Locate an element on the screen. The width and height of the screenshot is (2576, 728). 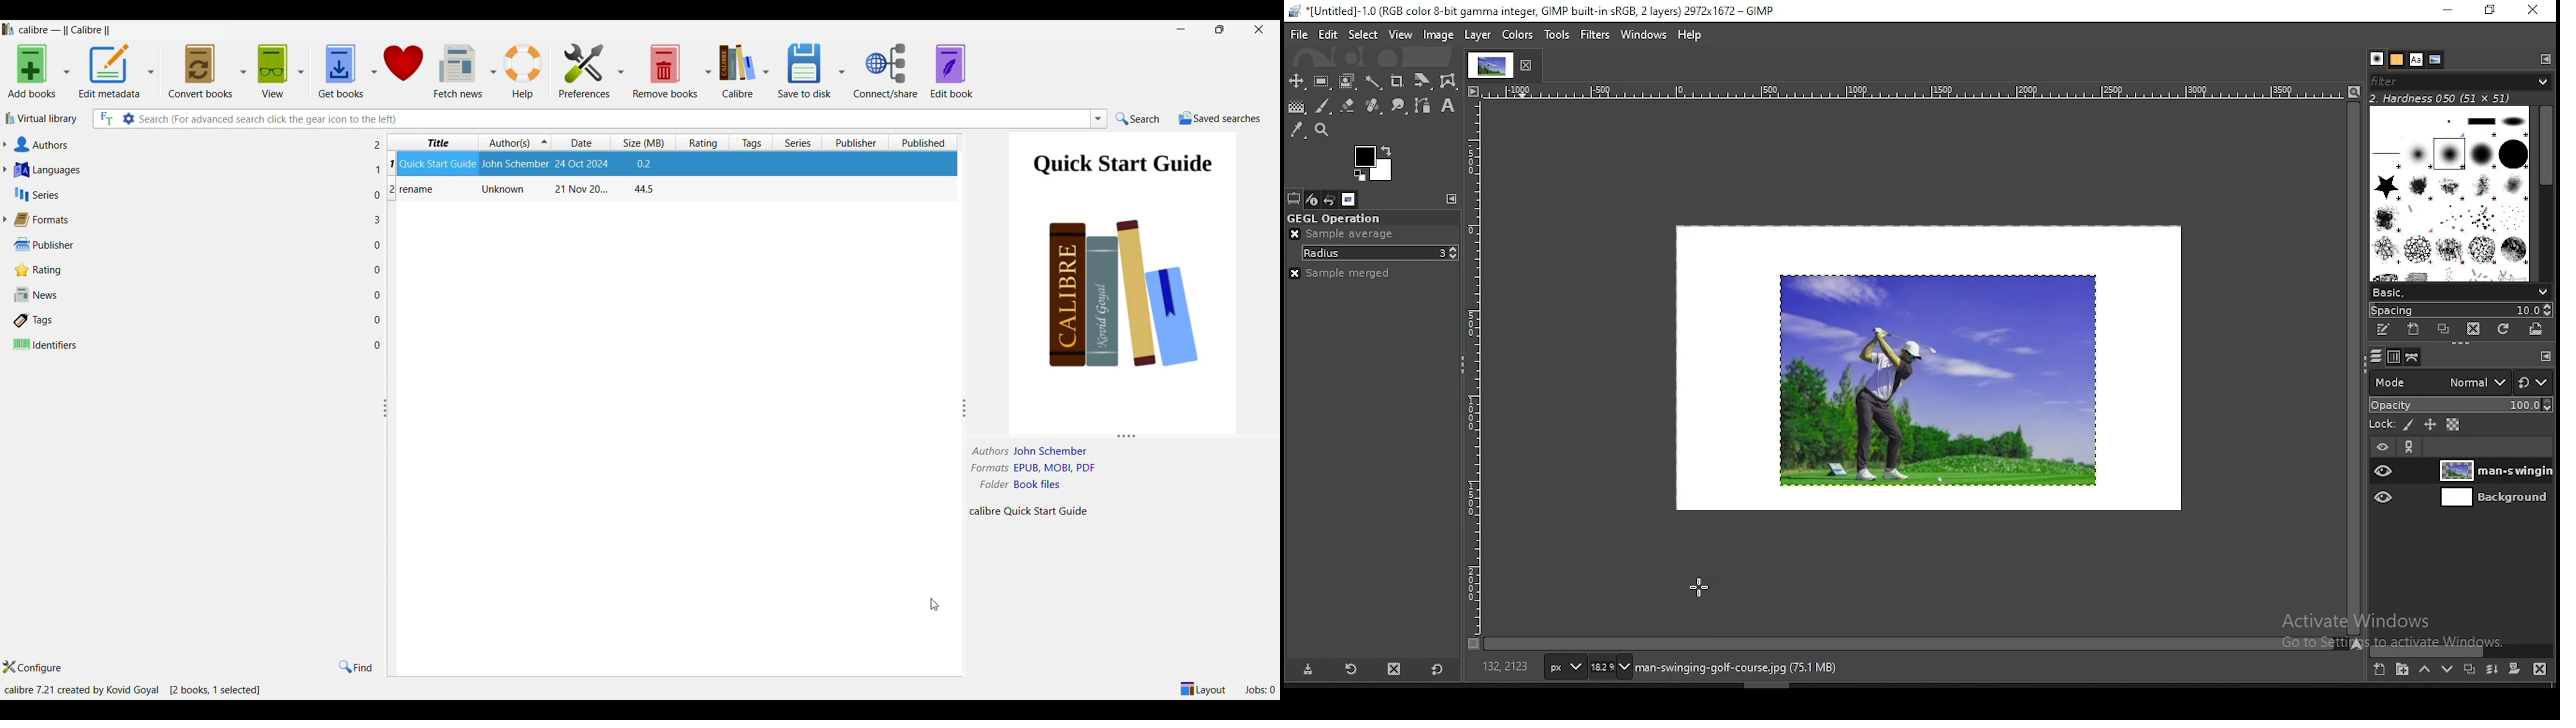
Software name is located at coordinates (69, 30).